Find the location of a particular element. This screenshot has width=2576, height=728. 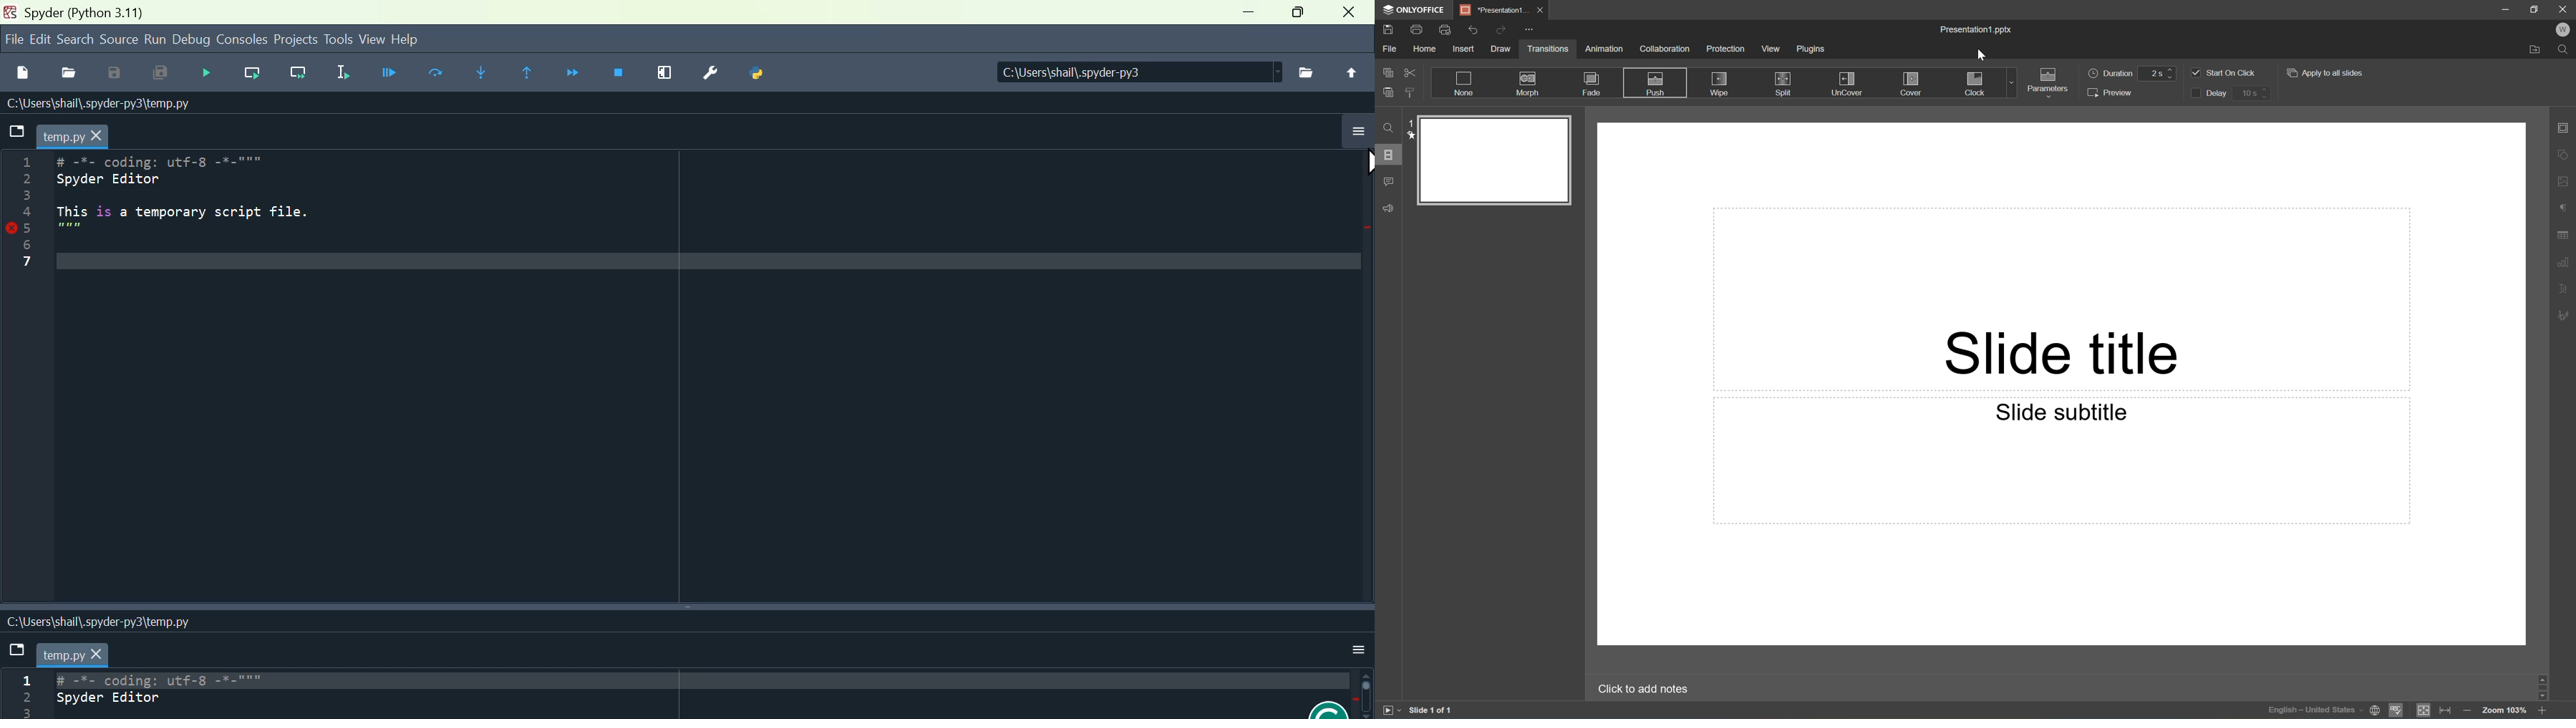

Consoles is located at coordinates (244, 43).